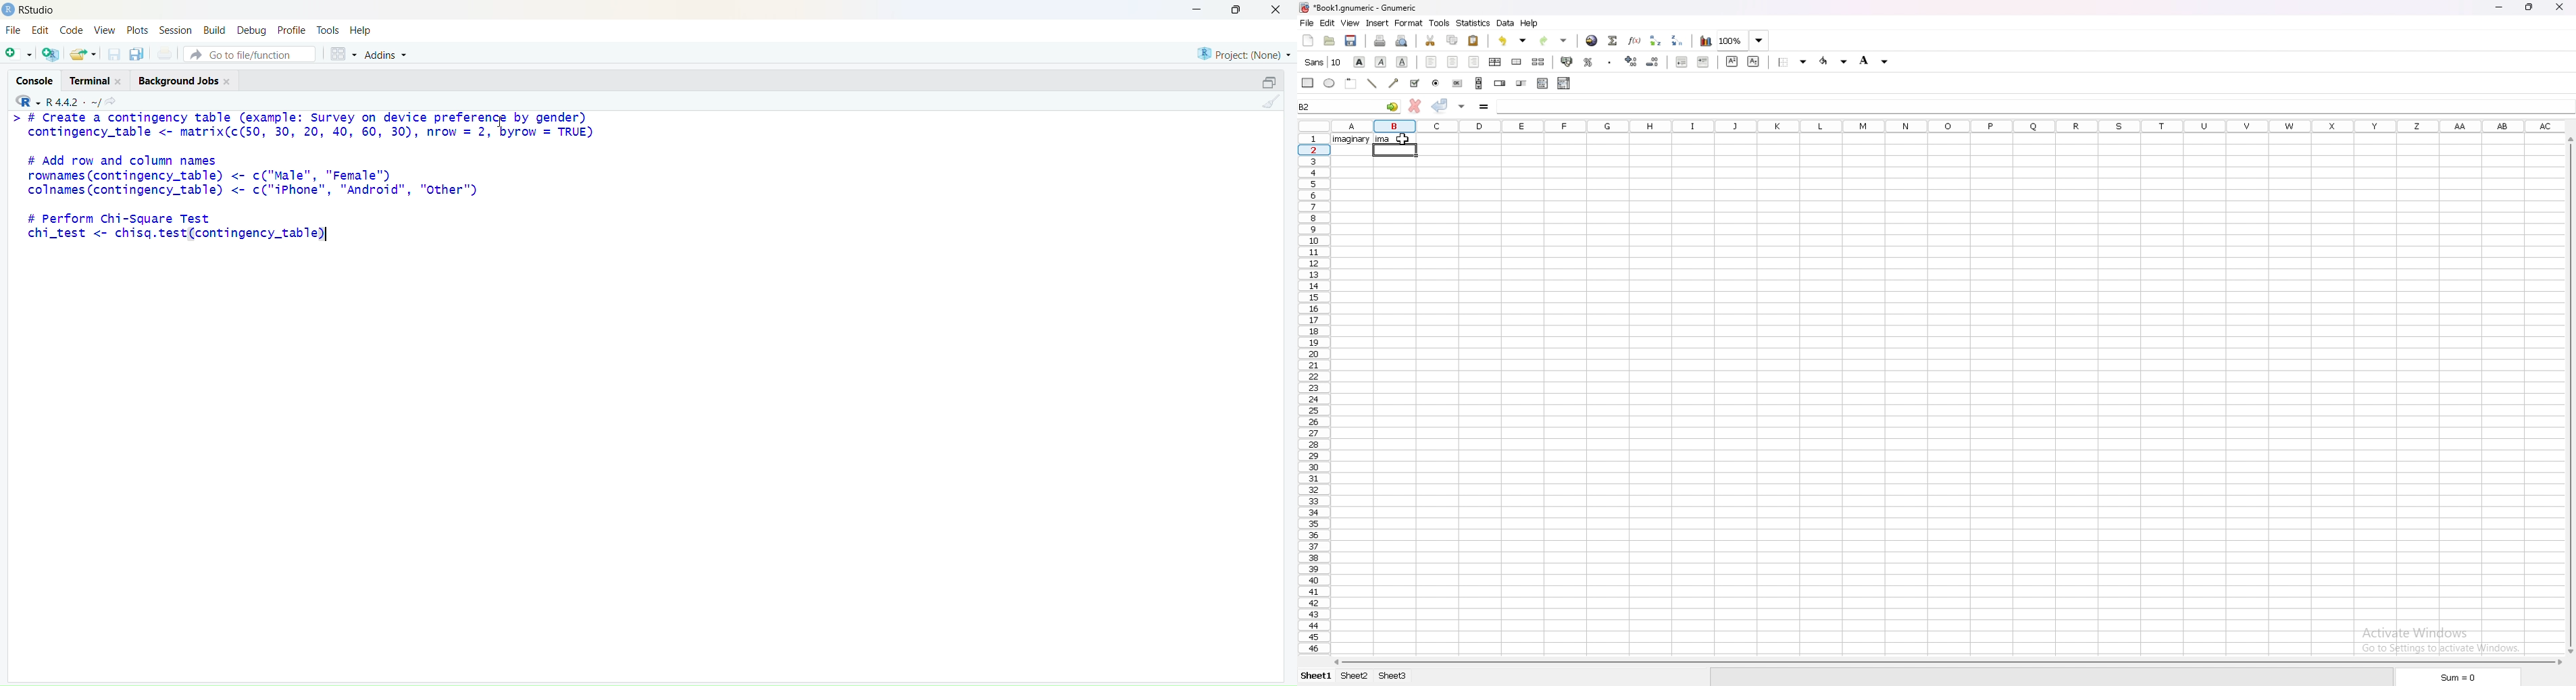 The width and height of the screenshot is (2576, 700). What do you see at coordinates (136, 53) in the screenshot?
I see `copy` at bounding box center [136, 53].